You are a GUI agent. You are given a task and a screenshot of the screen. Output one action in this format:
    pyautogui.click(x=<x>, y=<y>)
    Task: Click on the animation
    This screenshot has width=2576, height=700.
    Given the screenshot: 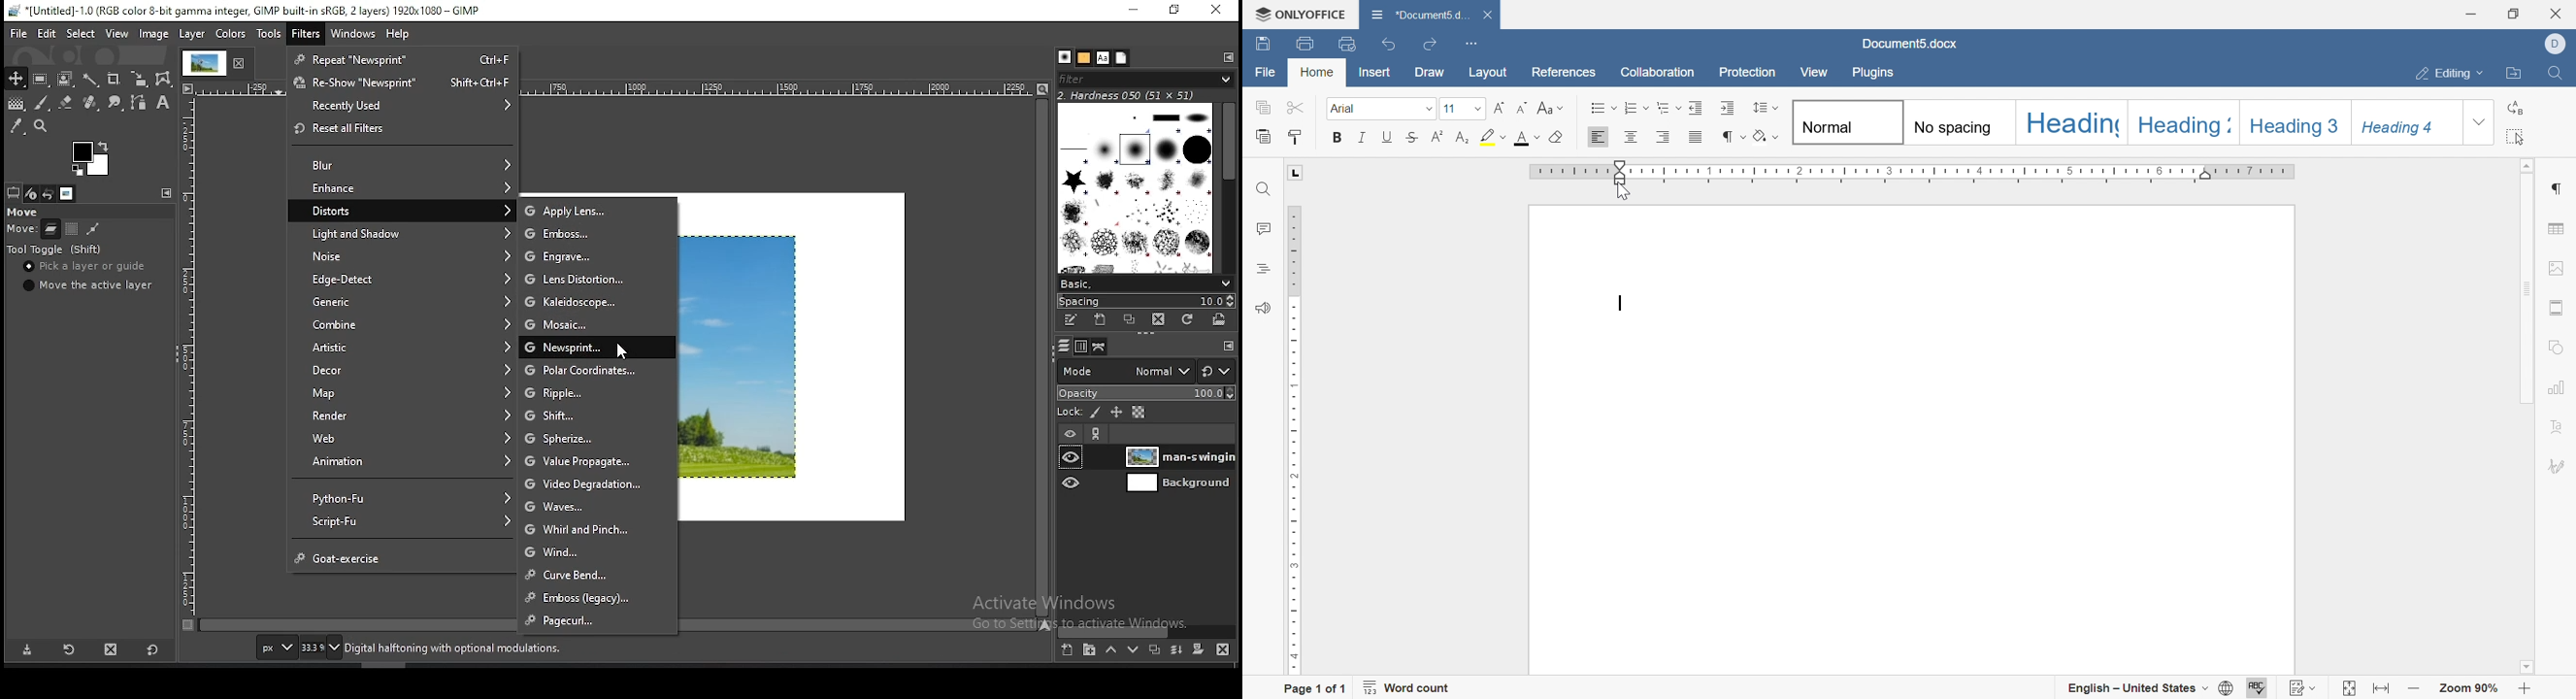 What is the action you would take?
    pyautogui.click(x=406, y=461)
    